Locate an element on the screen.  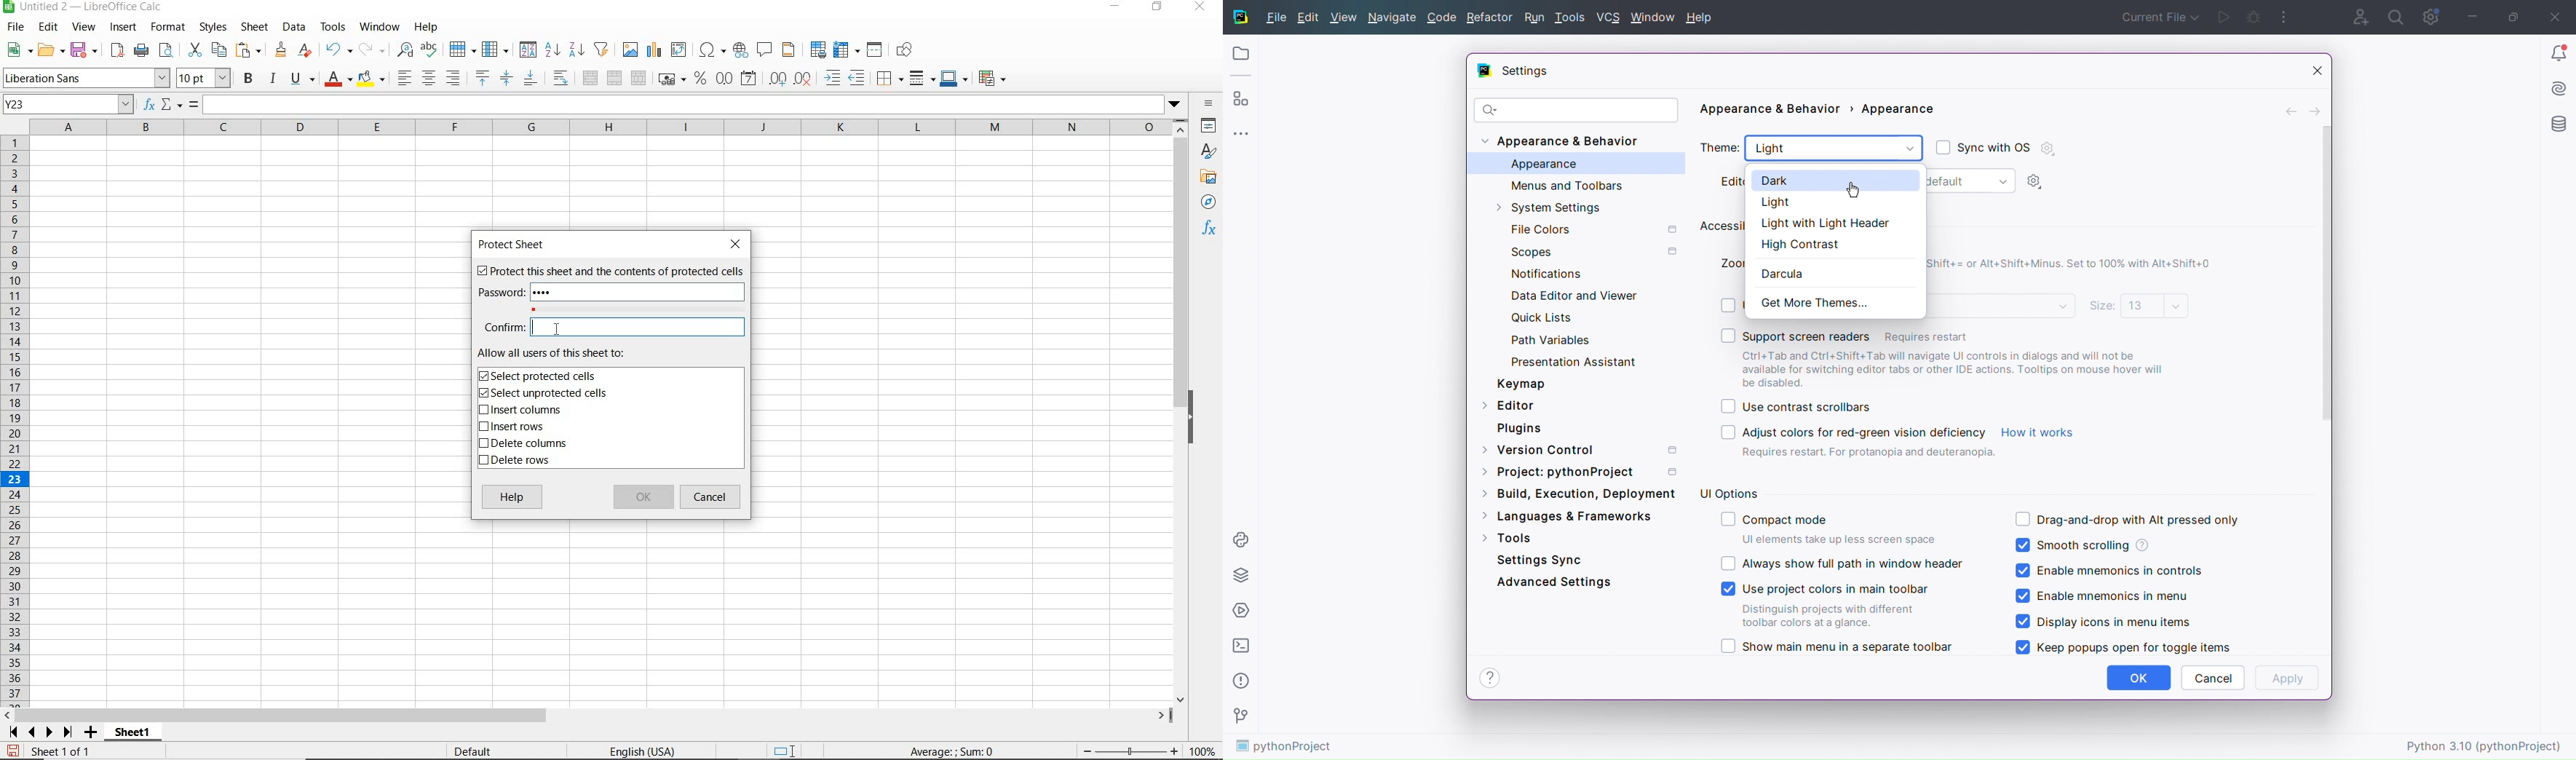
Default is located at coordinates (481, 748).